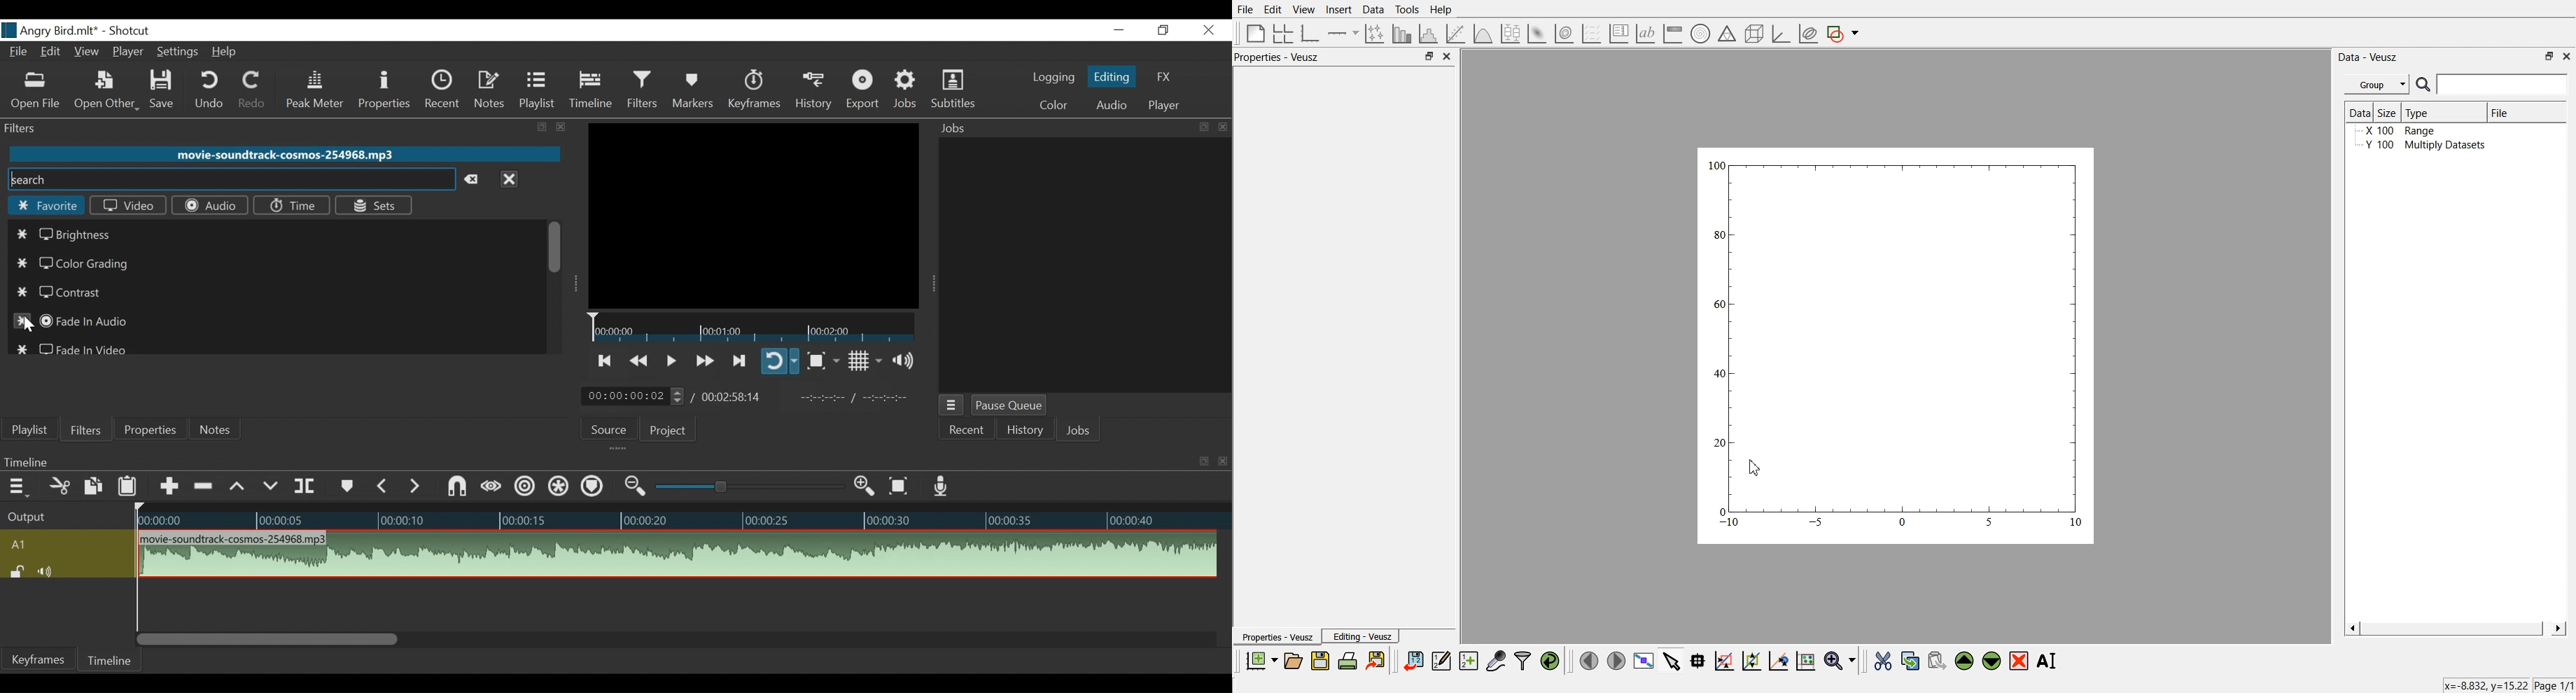 The width and height of the screenshot is (2576, 700). What do you see at coordinates (315, 90) in the screenshot?
I see `Peak Meter` at bounding box center [315, 90].